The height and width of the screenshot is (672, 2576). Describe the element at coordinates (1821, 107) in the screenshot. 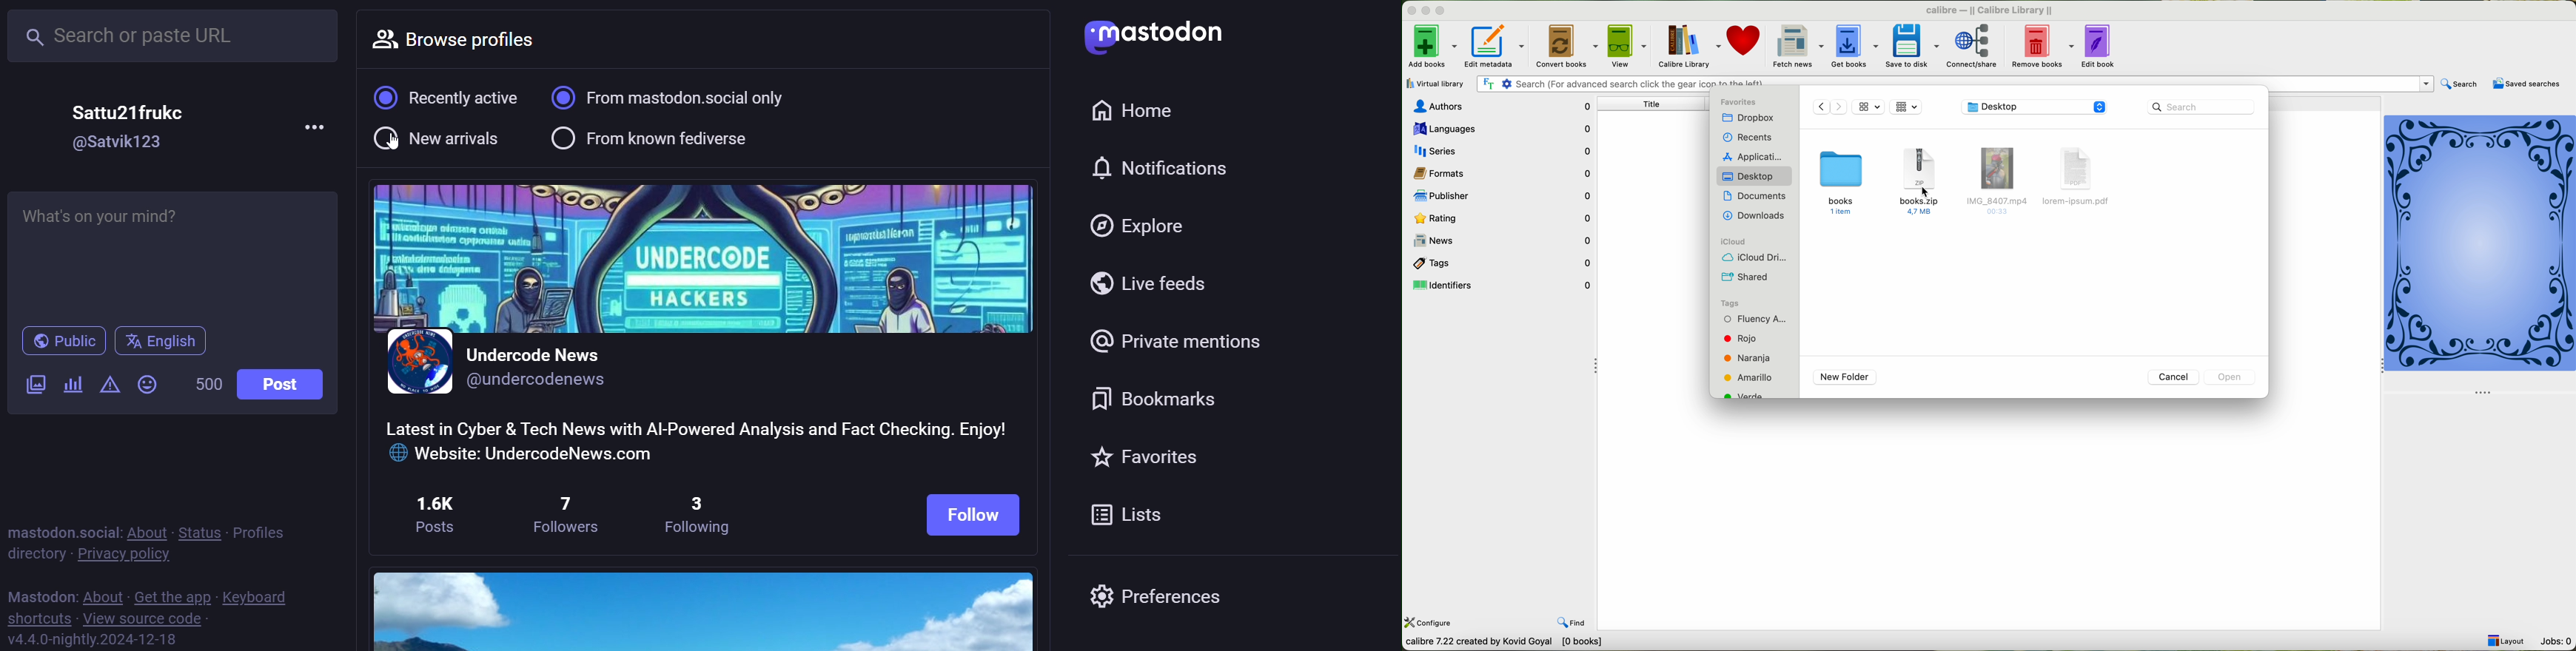

I see `previous` at that location.